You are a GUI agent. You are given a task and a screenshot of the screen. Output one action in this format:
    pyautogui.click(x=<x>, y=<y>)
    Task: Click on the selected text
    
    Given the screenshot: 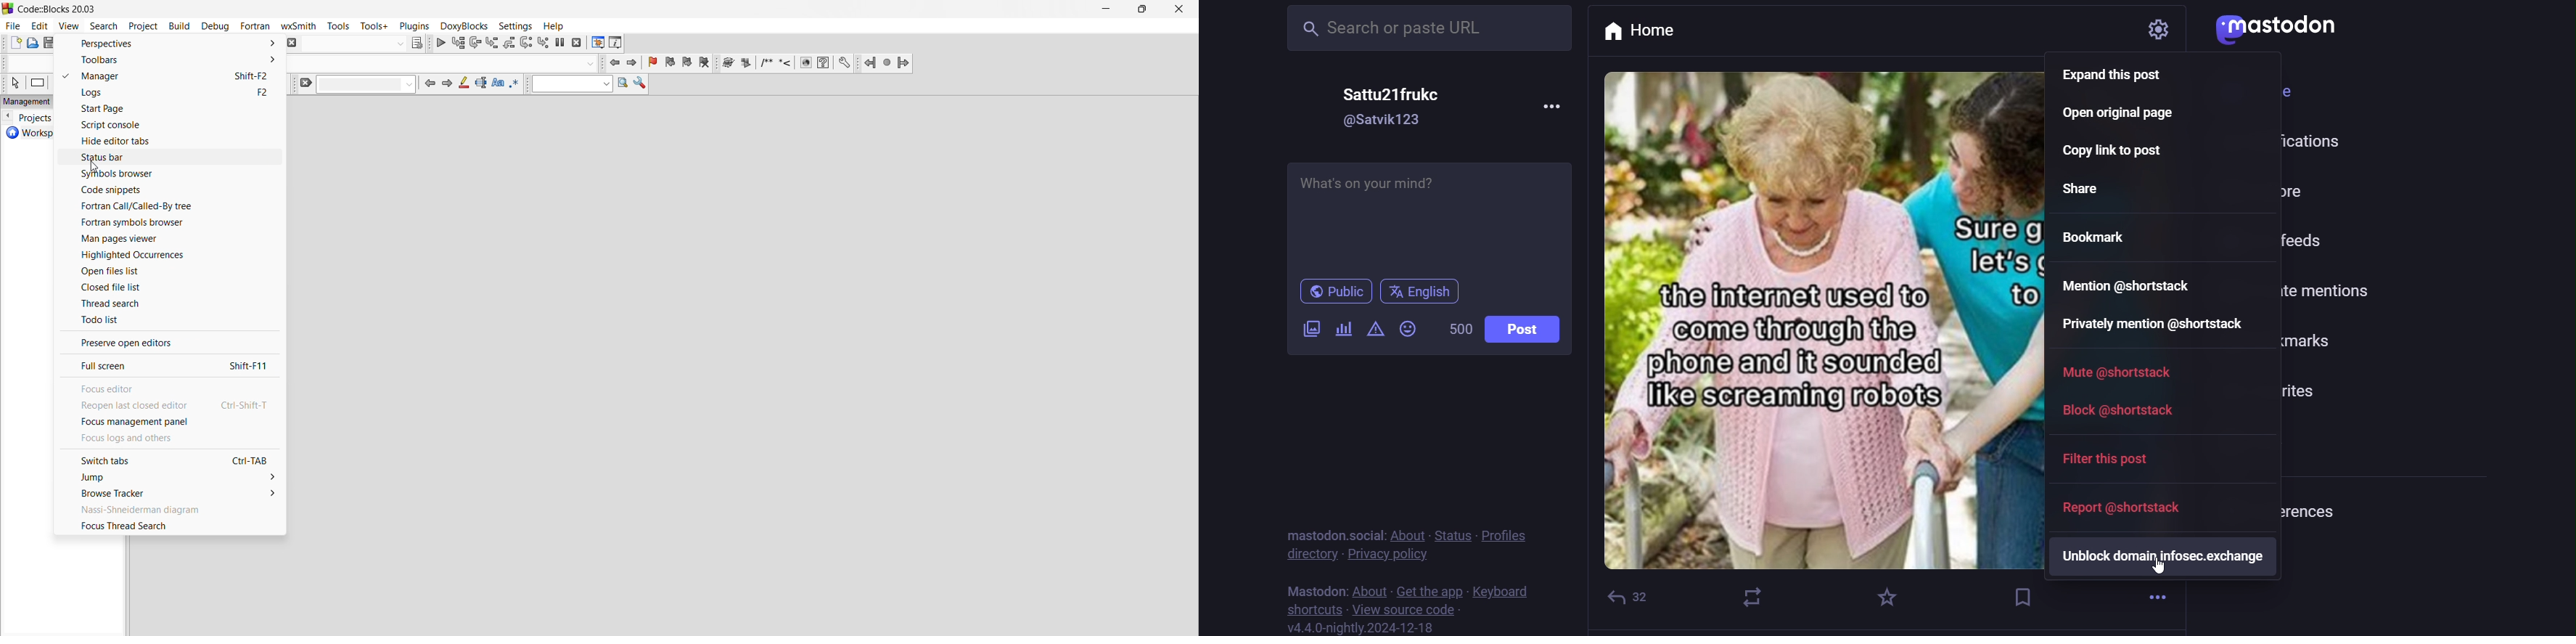 What is the action you would take?
    pyautogui.click(x=481, y=85)
    